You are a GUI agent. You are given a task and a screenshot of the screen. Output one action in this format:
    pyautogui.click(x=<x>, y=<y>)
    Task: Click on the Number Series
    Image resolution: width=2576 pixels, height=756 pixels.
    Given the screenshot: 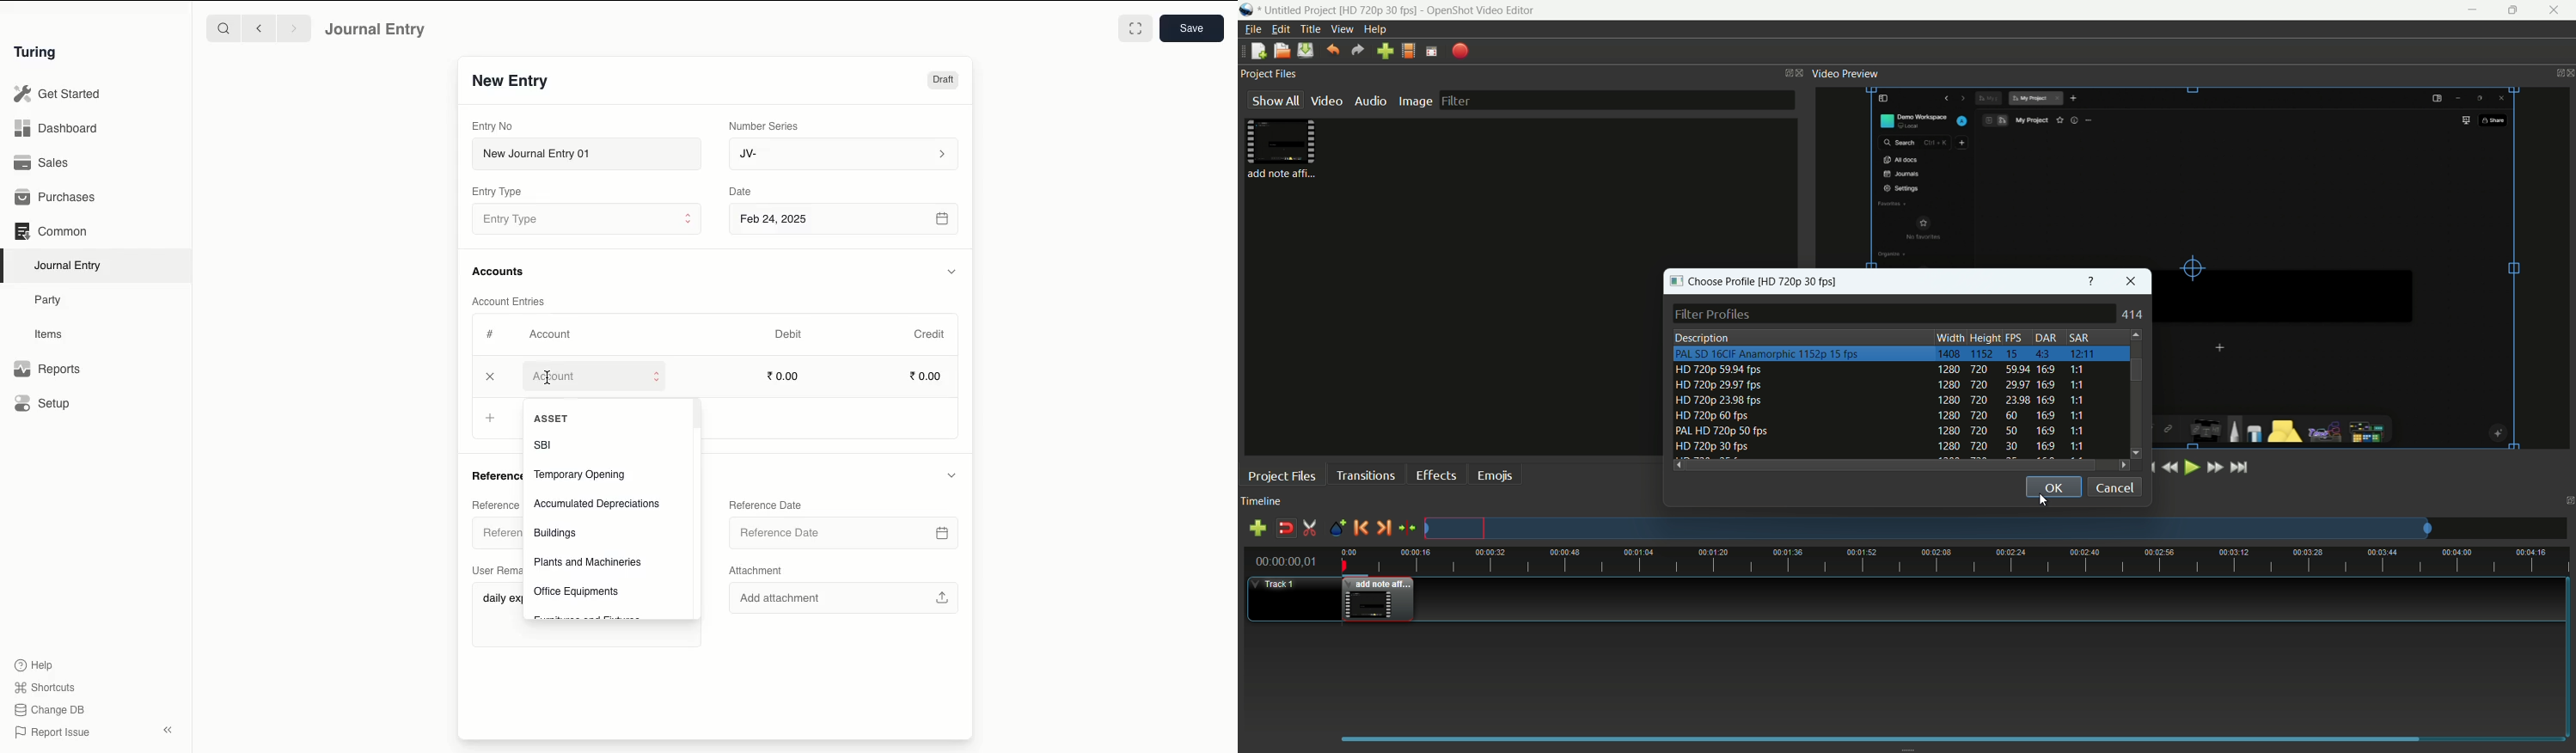 What is the action you would take?
    pyautogui.click(x=767, y=126)
    